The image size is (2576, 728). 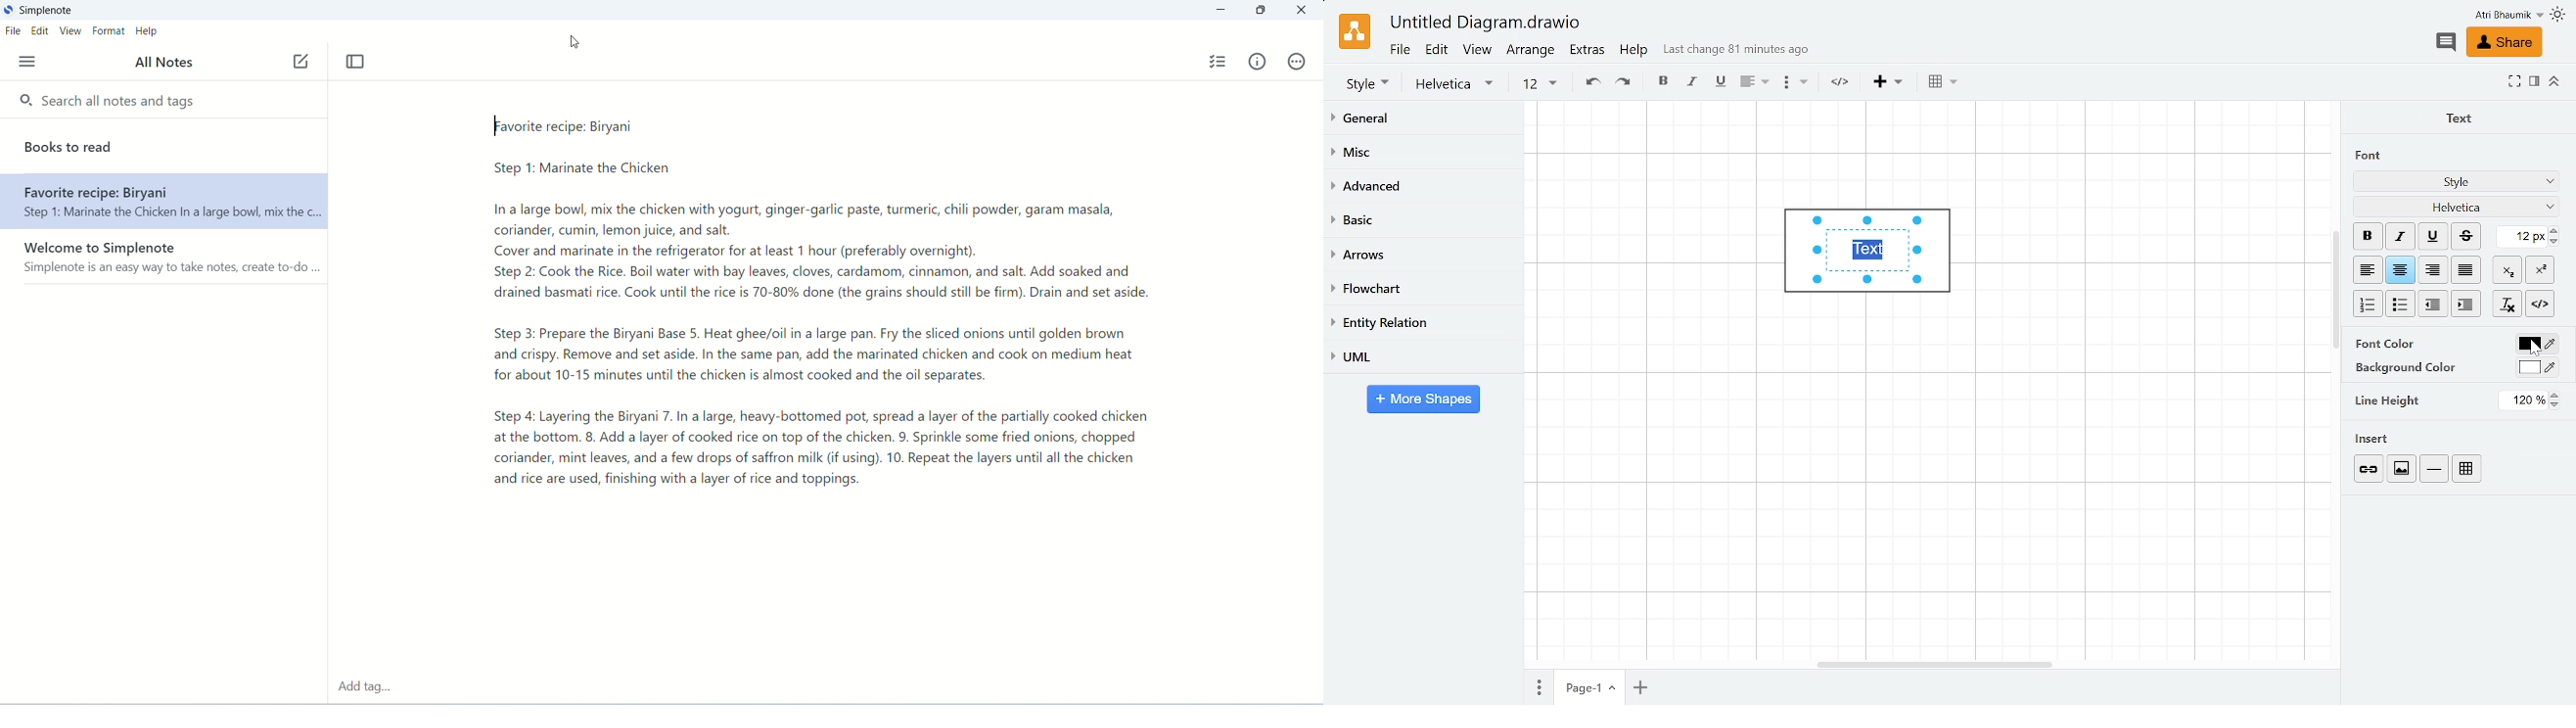 What do you see at coordinates (2387, 343) in the screenshot?
I see `font color` at bounding box center [2387, 343].